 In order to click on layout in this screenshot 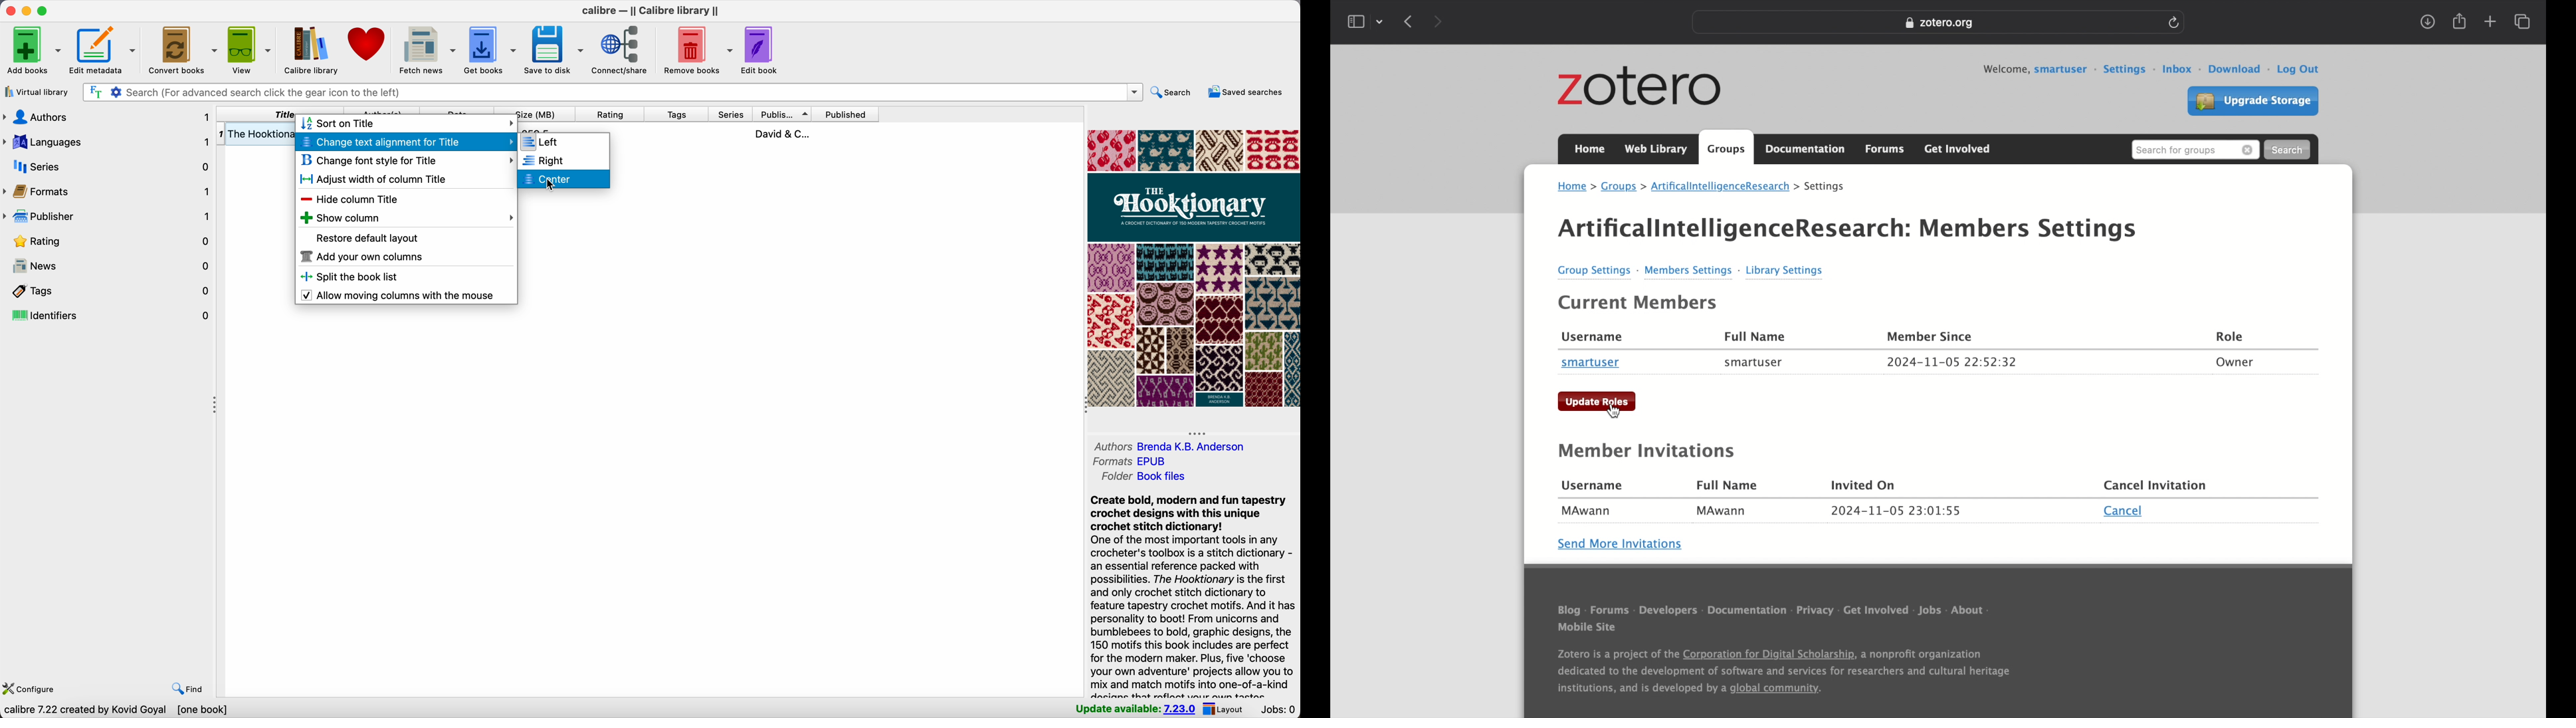, I will do `click(1228, 709)`.